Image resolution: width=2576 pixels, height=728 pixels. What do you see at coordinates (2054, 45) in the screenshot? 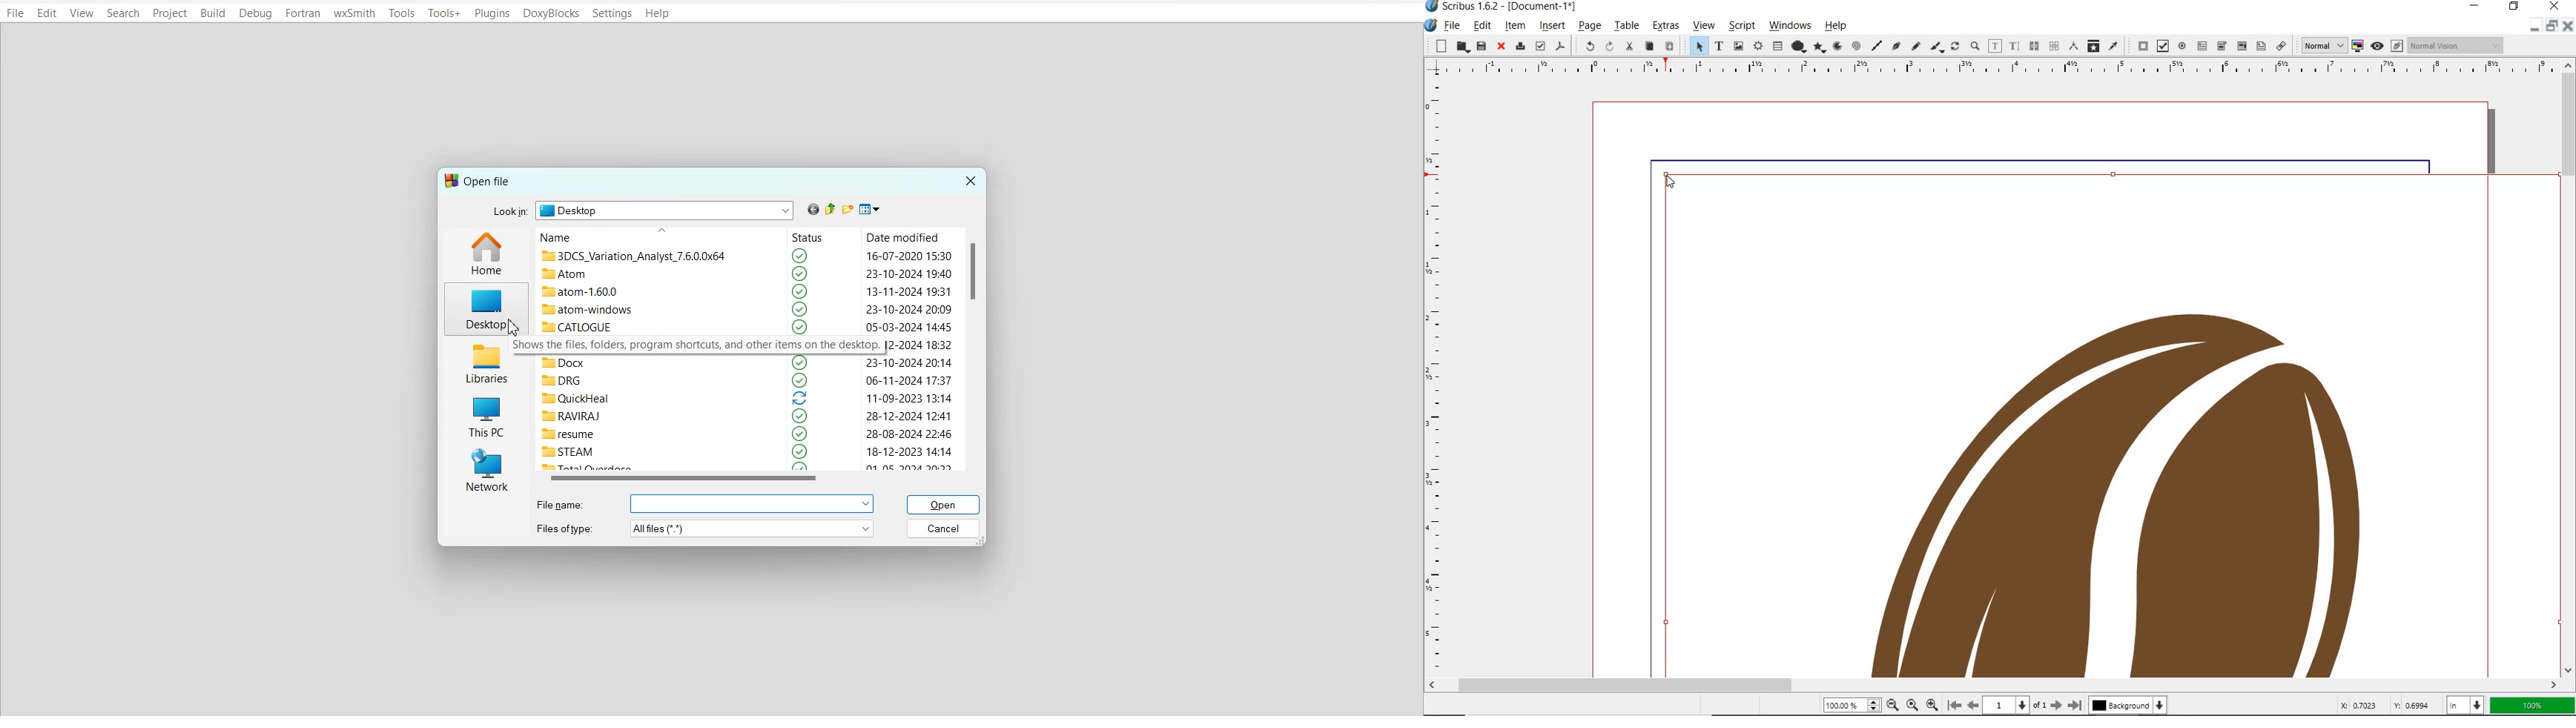
I see `unlink text frames` at bounding box center [2054, 45].